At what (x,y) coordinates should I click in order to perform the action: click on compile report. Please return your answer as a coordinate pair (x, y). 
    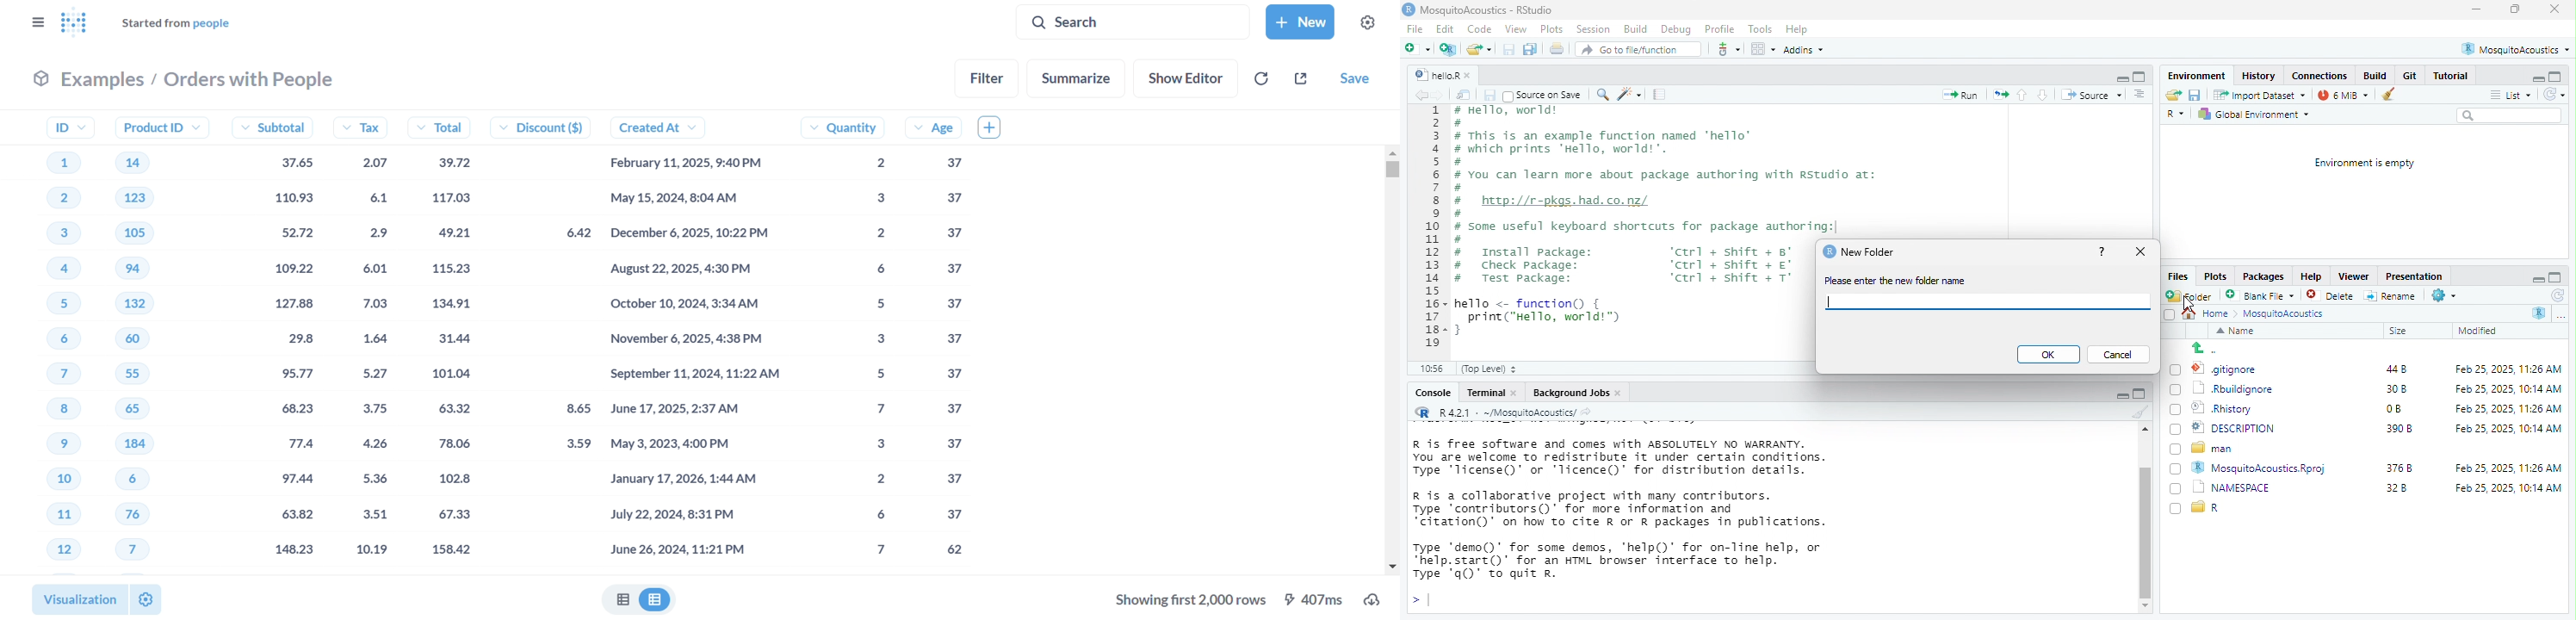
    Looking at the image, I should click on (1661, 96).